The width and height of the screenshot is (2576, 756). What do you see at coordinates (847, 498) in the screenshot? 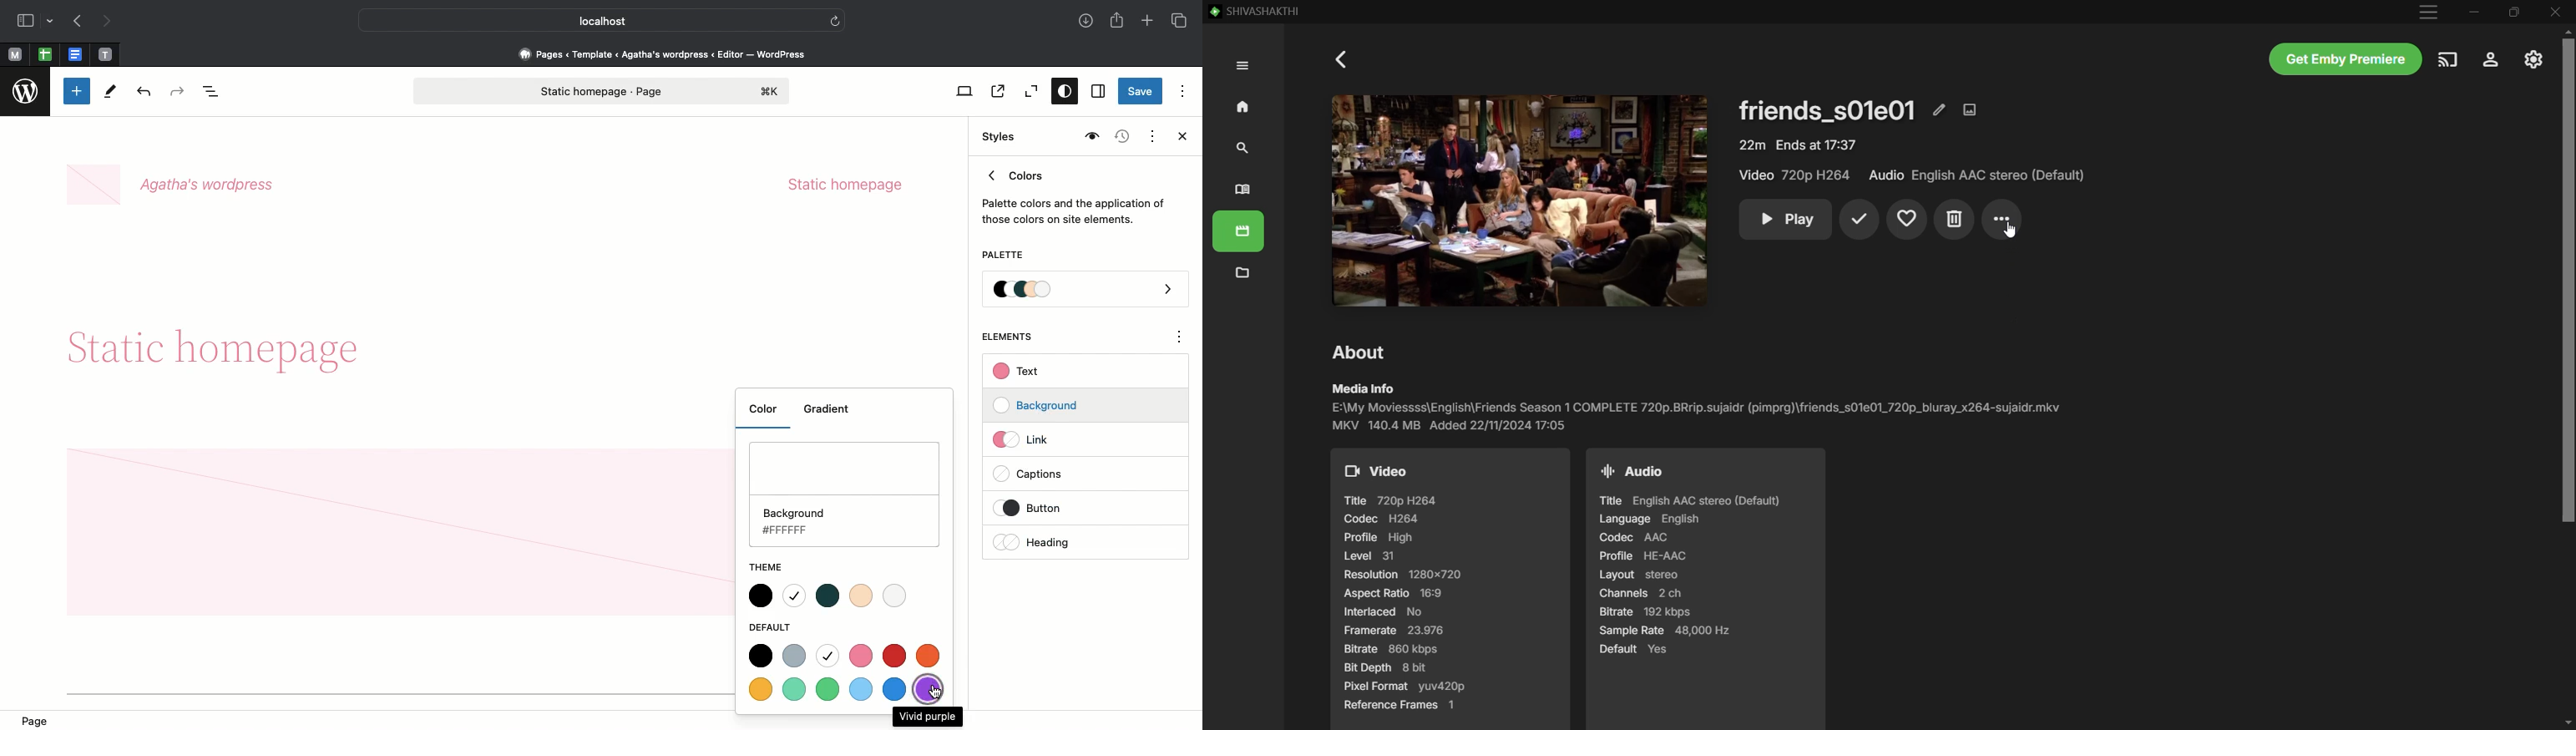
I see `Background color` at bounding box center [847, 498].